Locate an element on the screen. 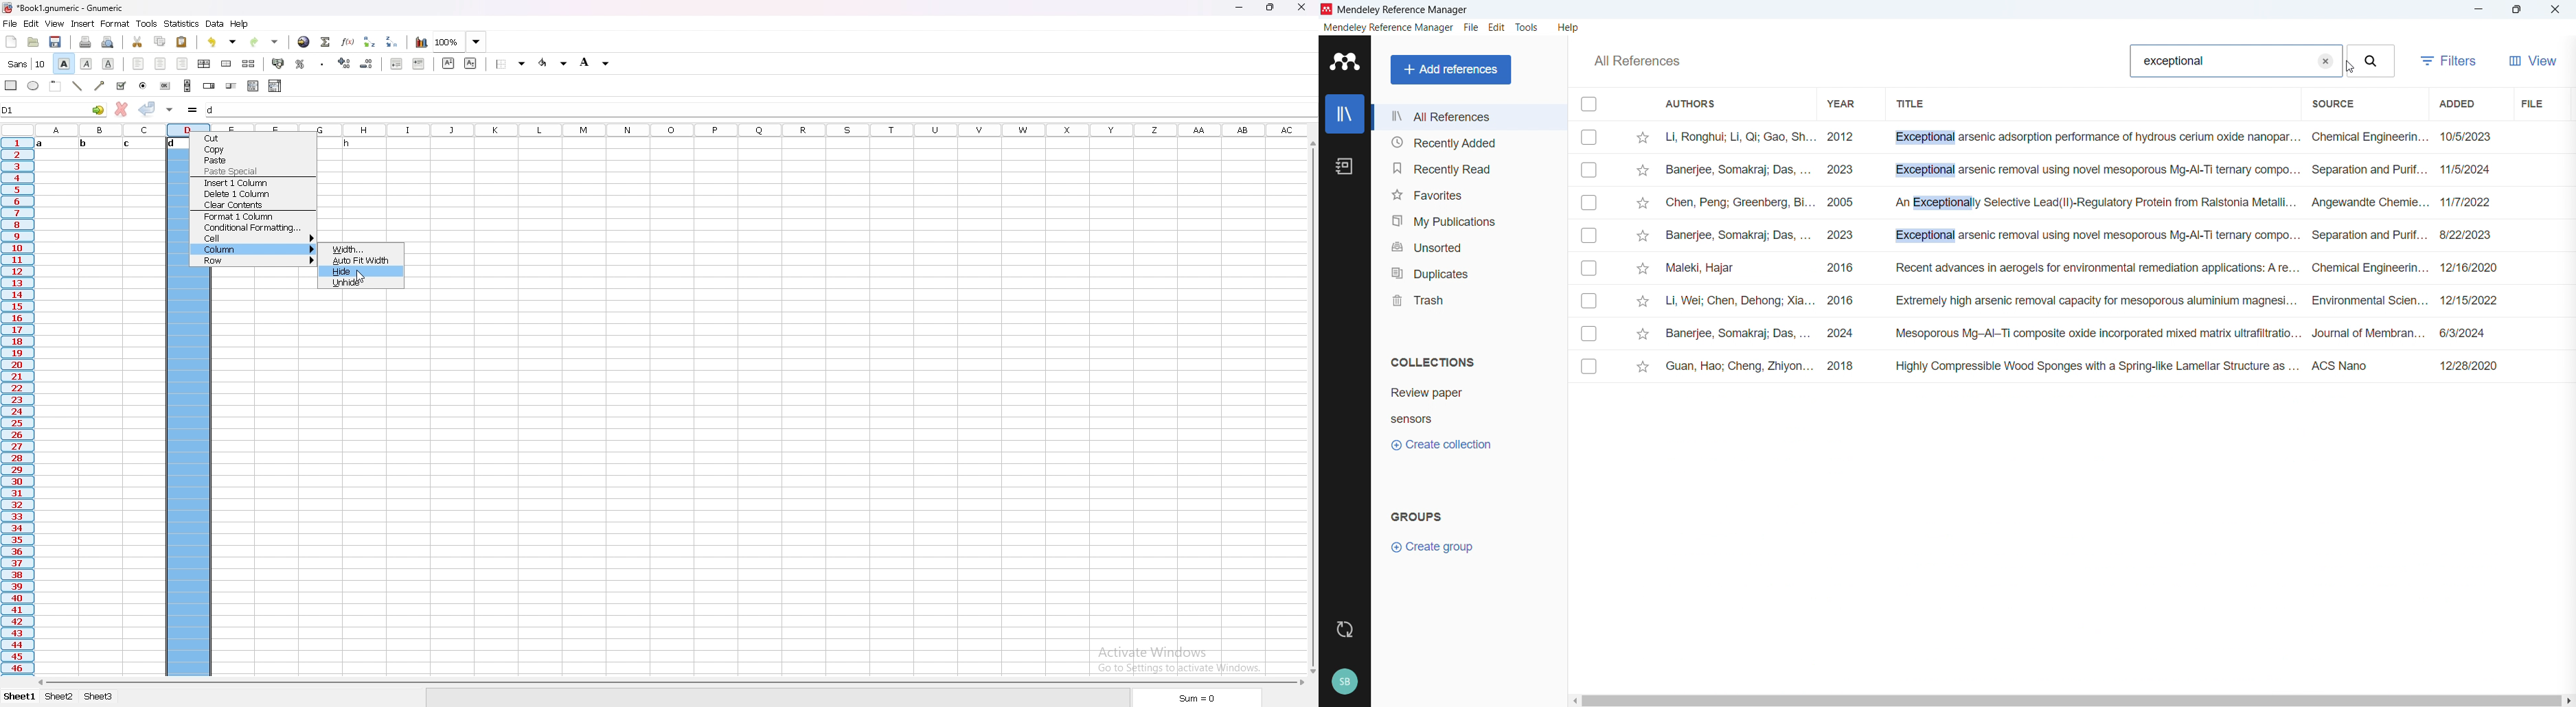  centre horizontally is located at coordinates (205, 64).